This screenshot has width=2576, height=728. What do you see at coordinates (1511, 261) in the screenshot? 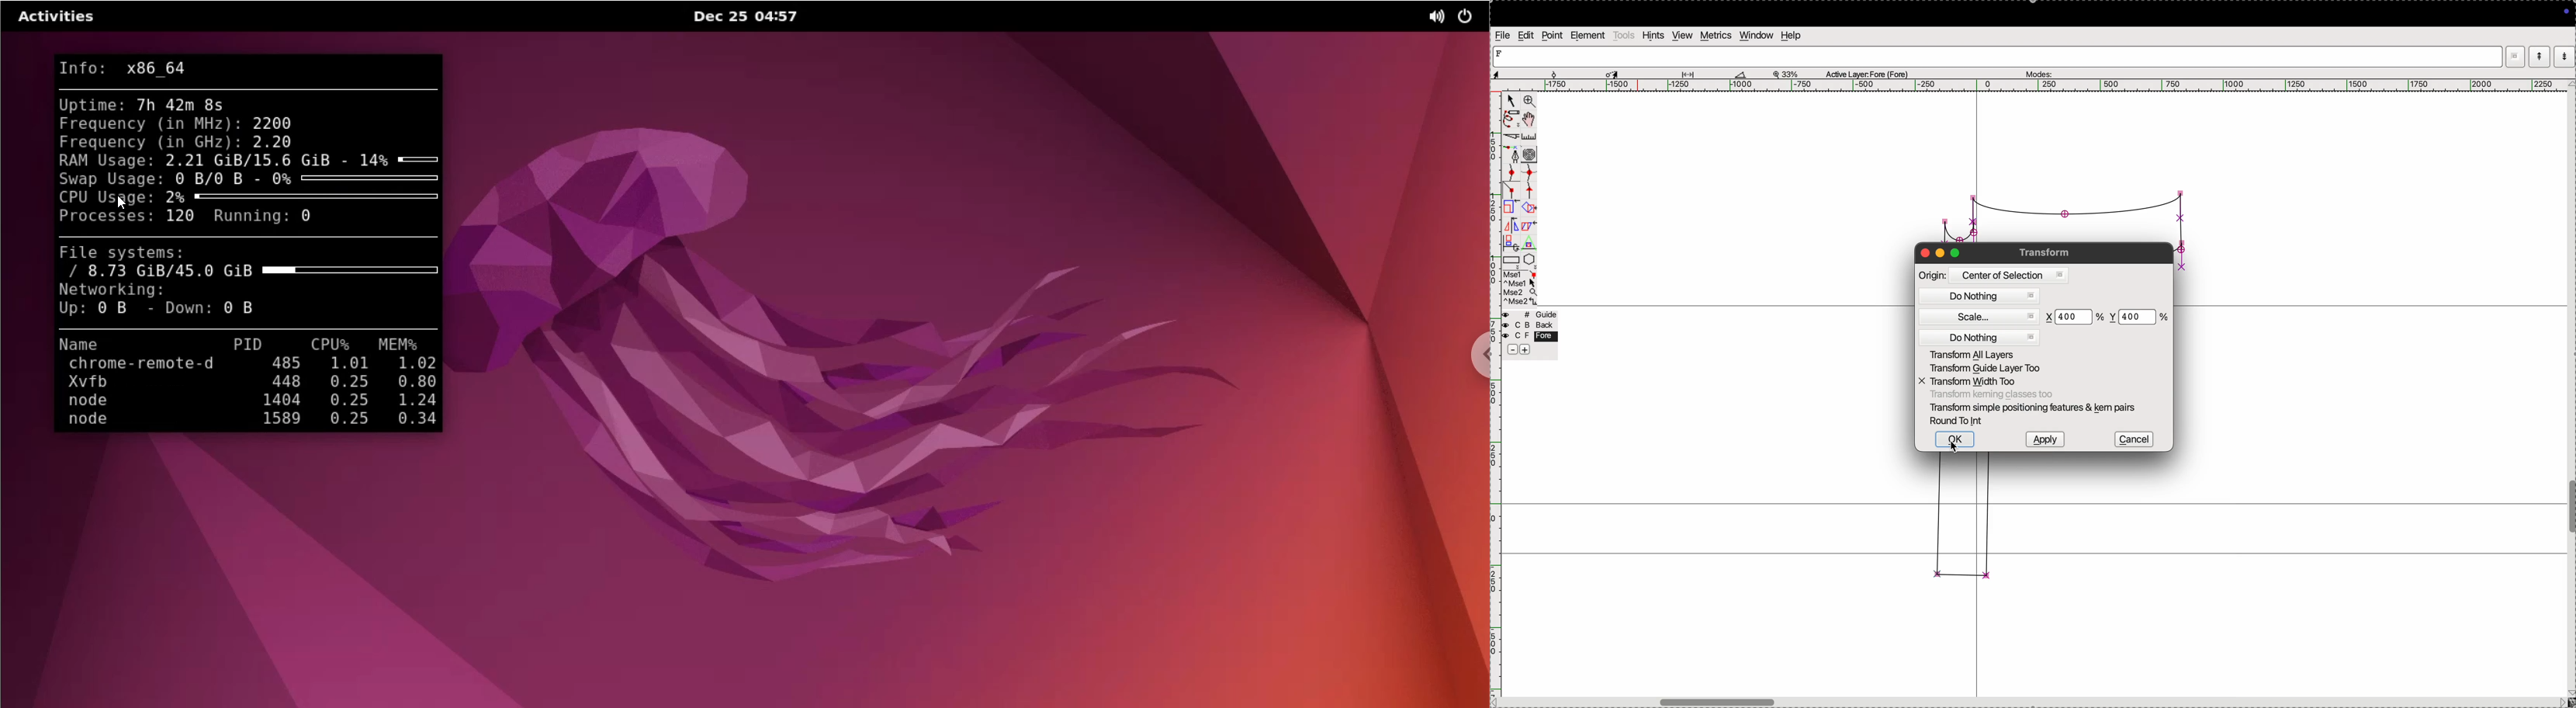
I see `rectangle` at bounding box center [1511, 261].